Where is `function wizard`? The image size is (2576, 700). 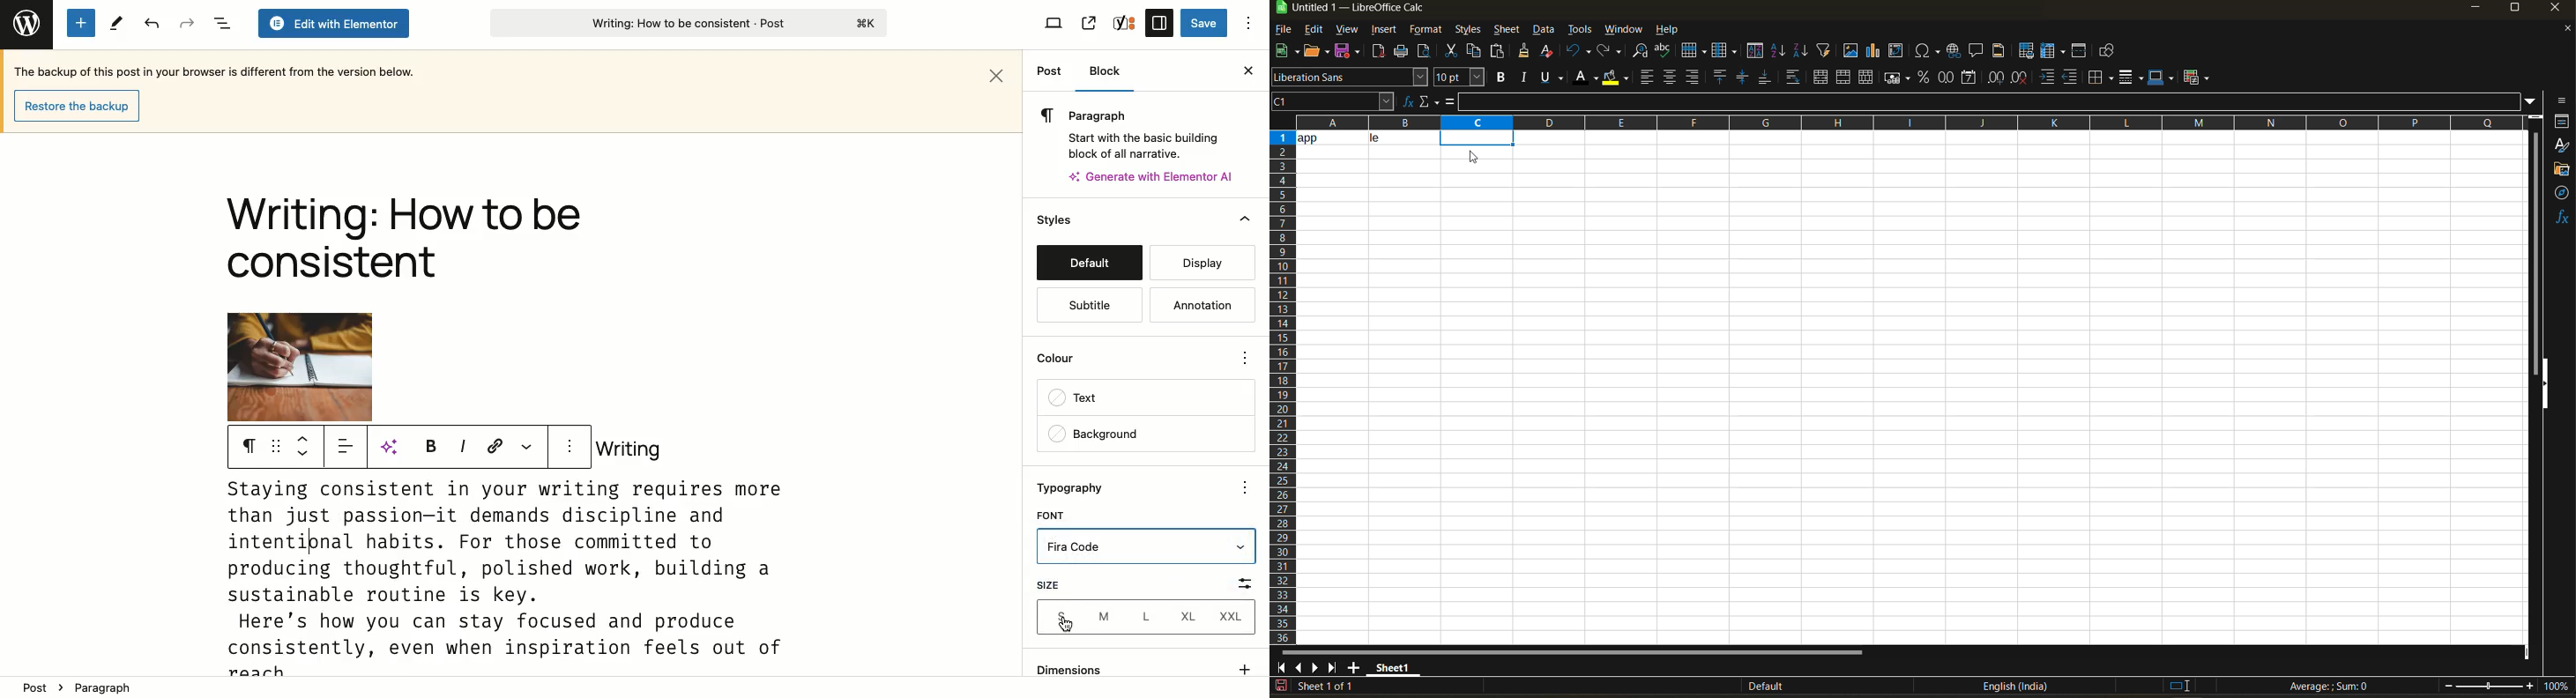
function wizard is located at coordinates (1404, 101).